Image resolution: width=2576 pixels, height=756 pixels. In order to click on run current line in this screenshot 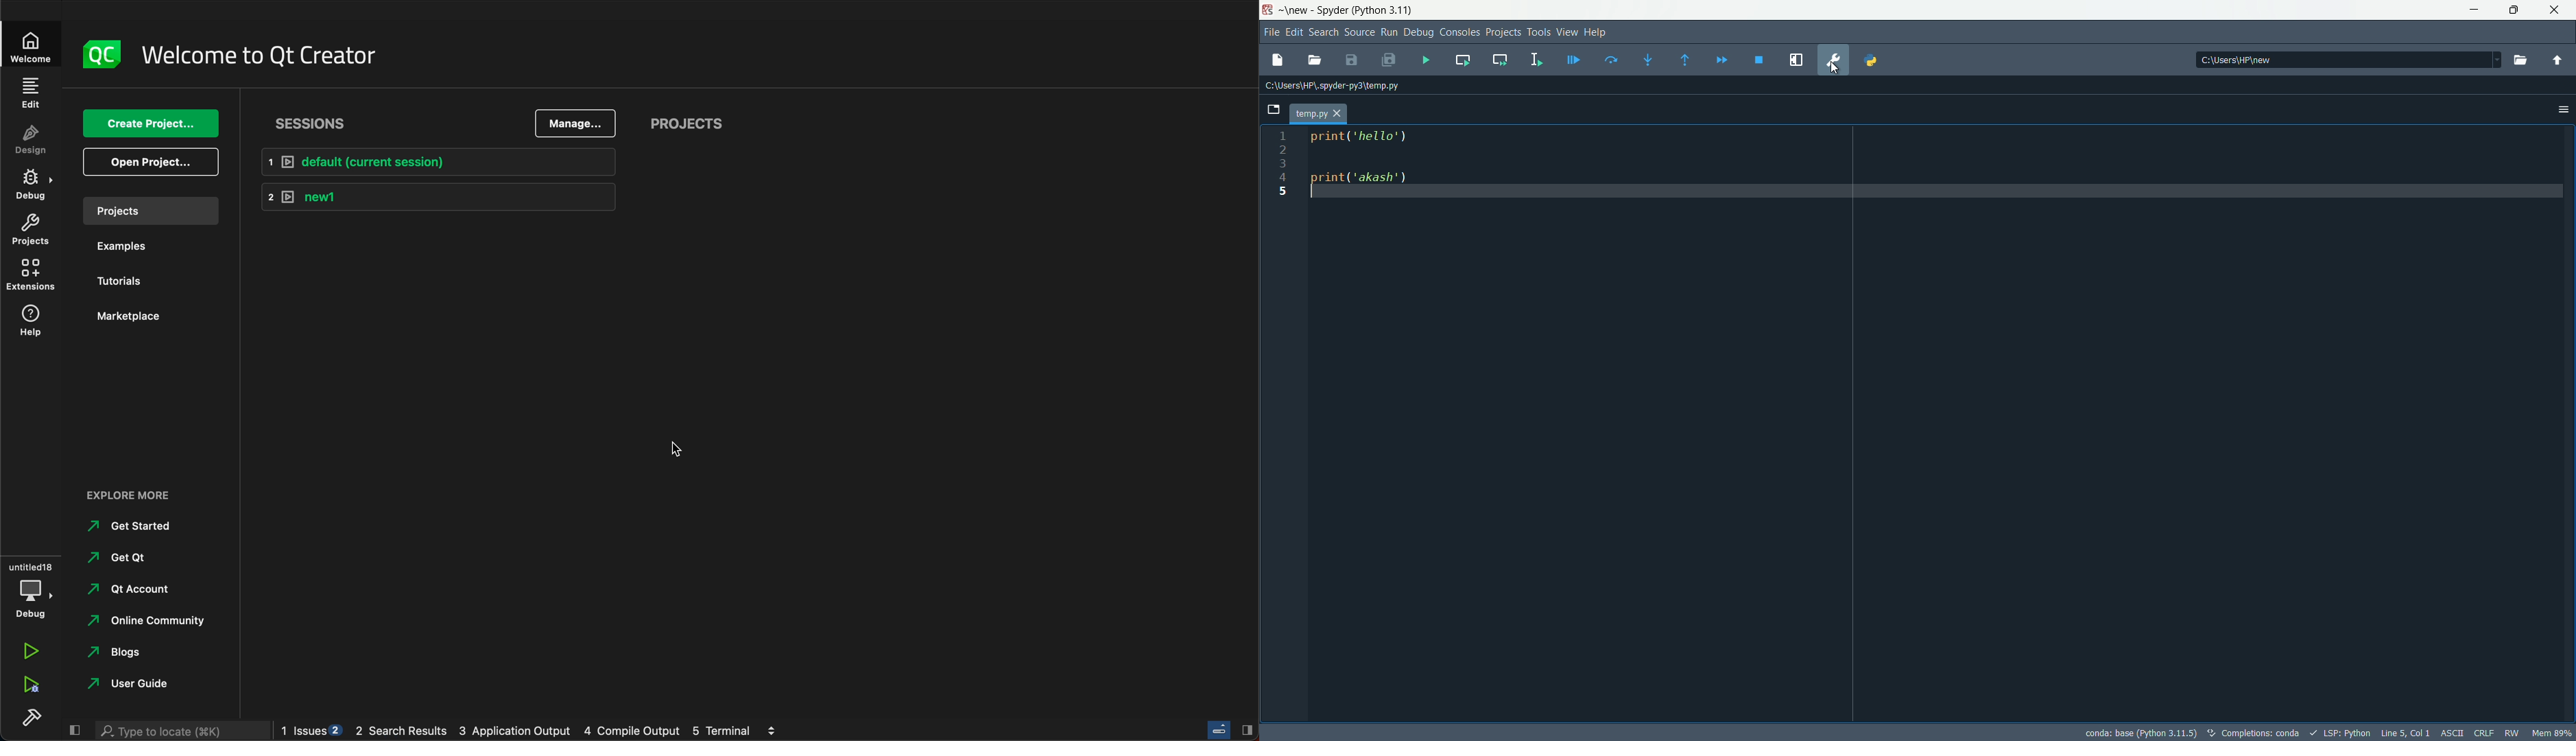, I will do `click(1611, 60)`.